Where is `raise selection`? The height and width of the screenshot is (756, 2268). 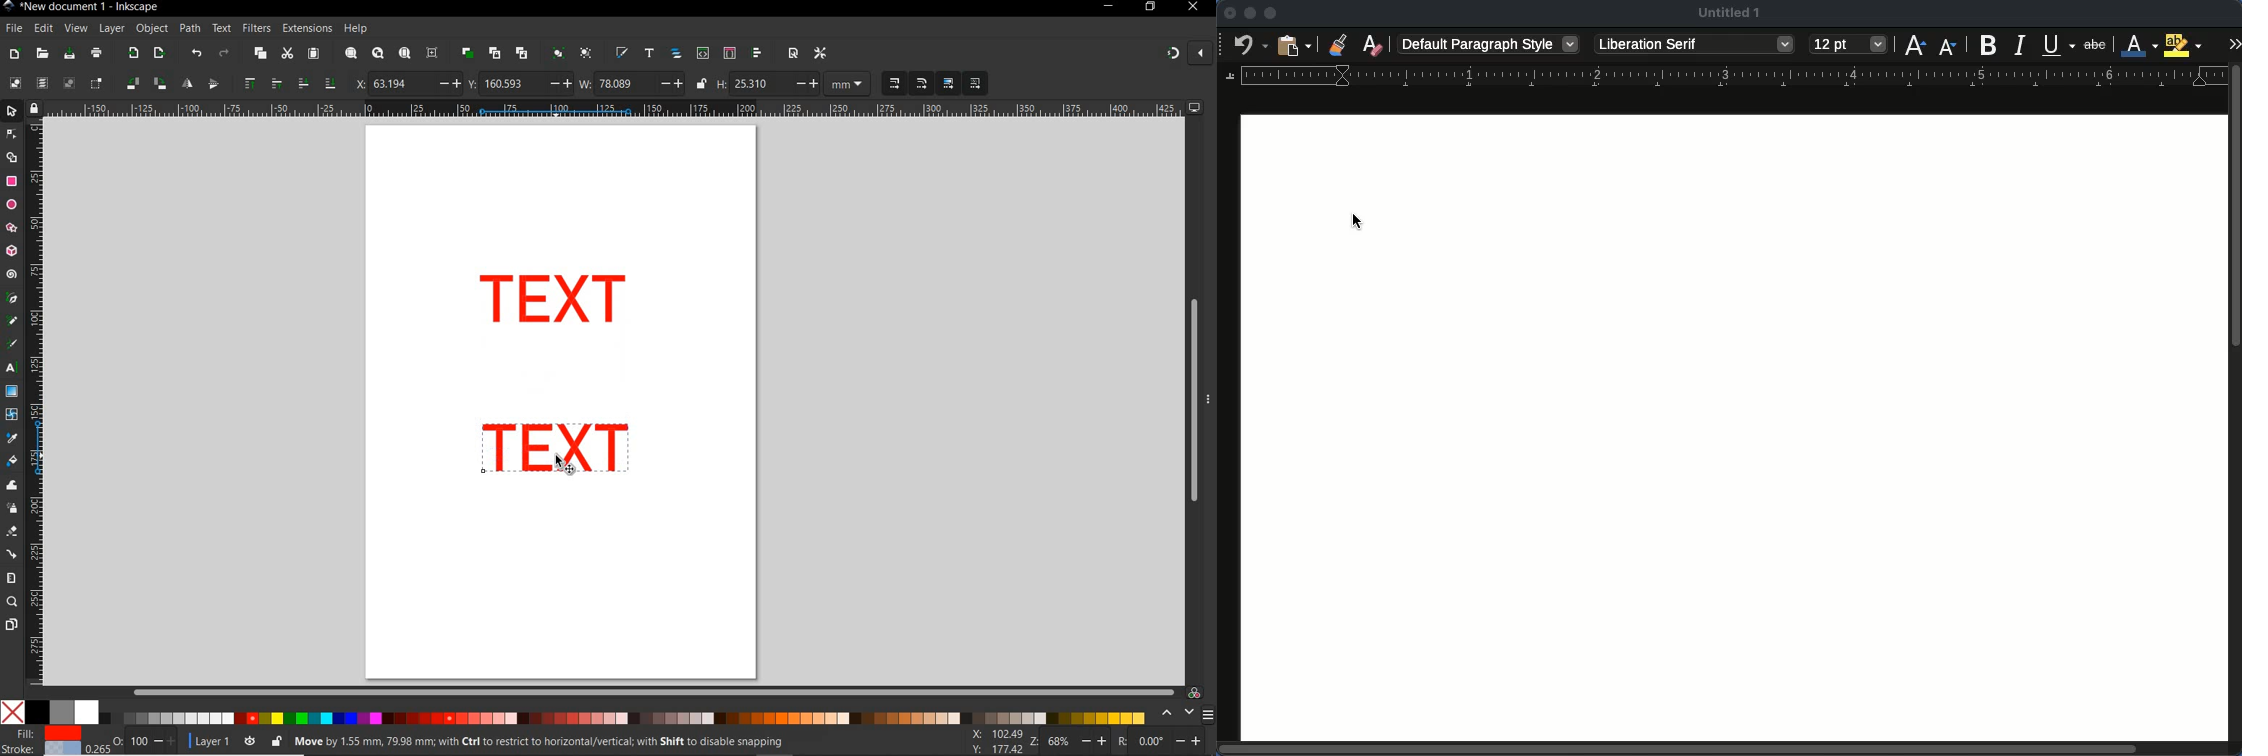
raise selection is located at coordinates (260, 84).